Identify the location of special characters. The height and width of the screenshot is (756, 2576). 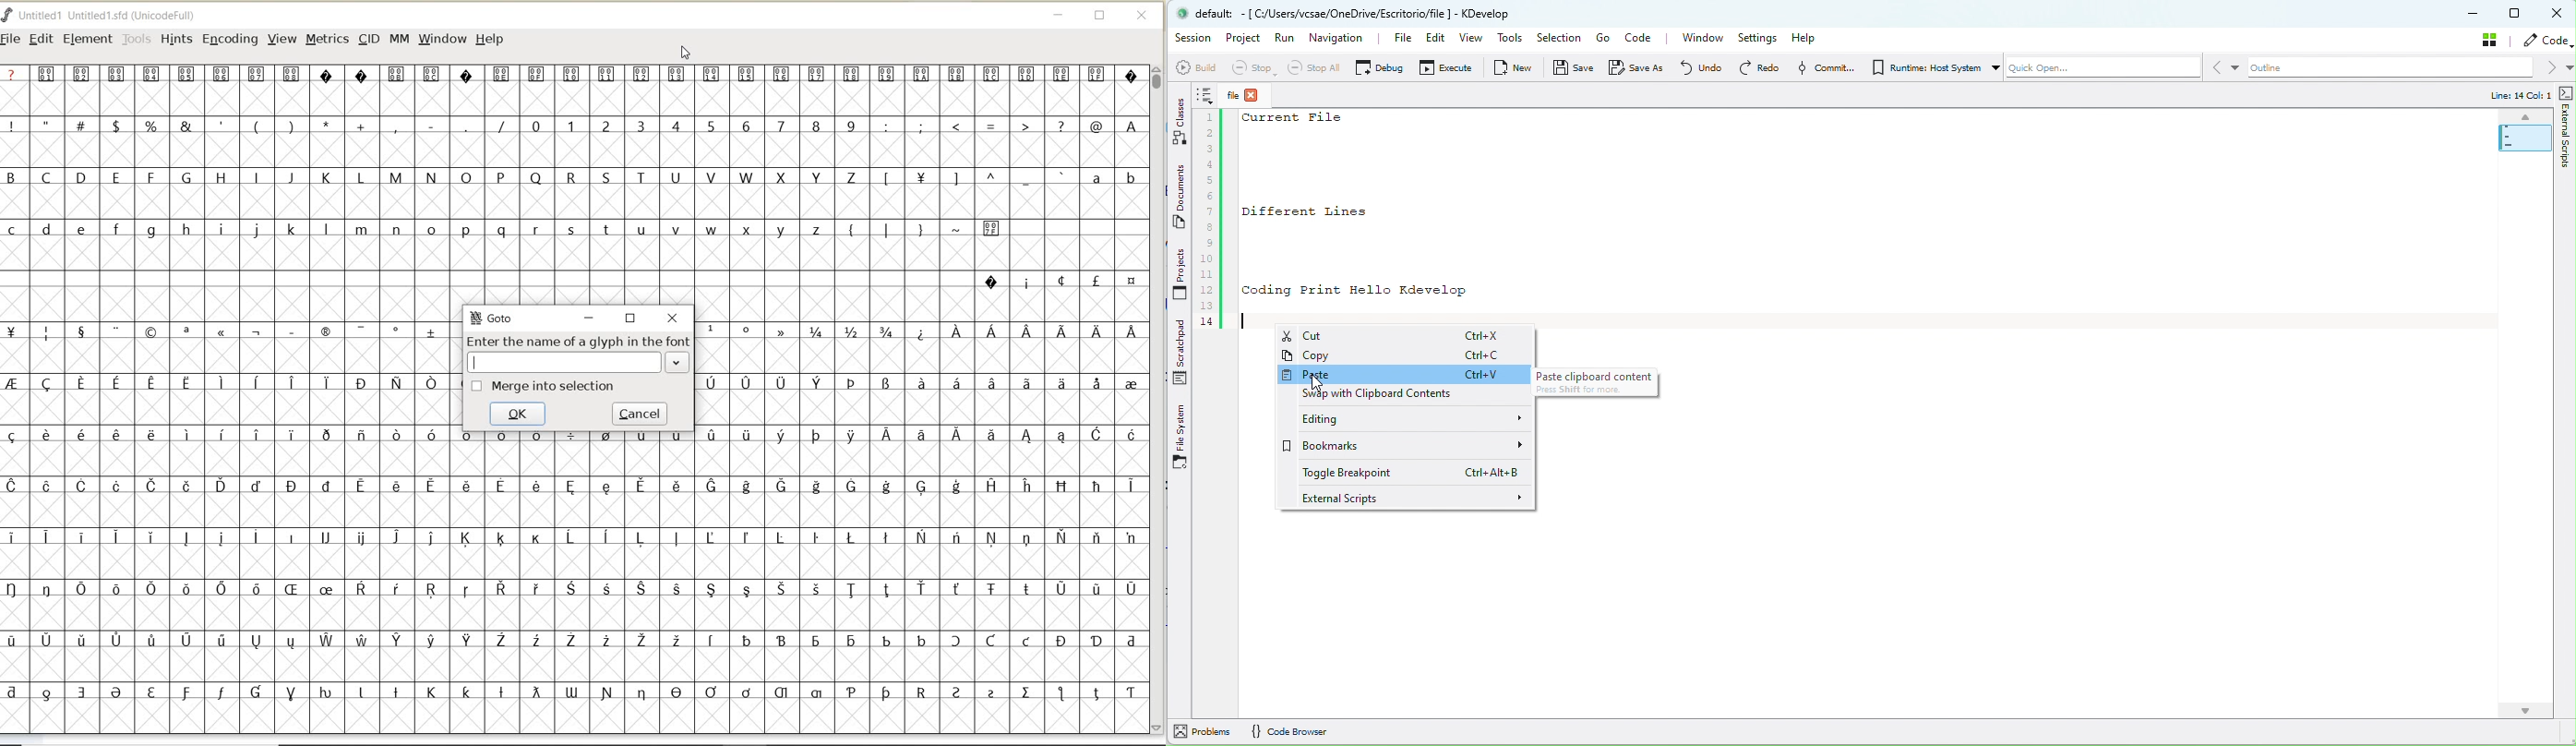
(917, 374).